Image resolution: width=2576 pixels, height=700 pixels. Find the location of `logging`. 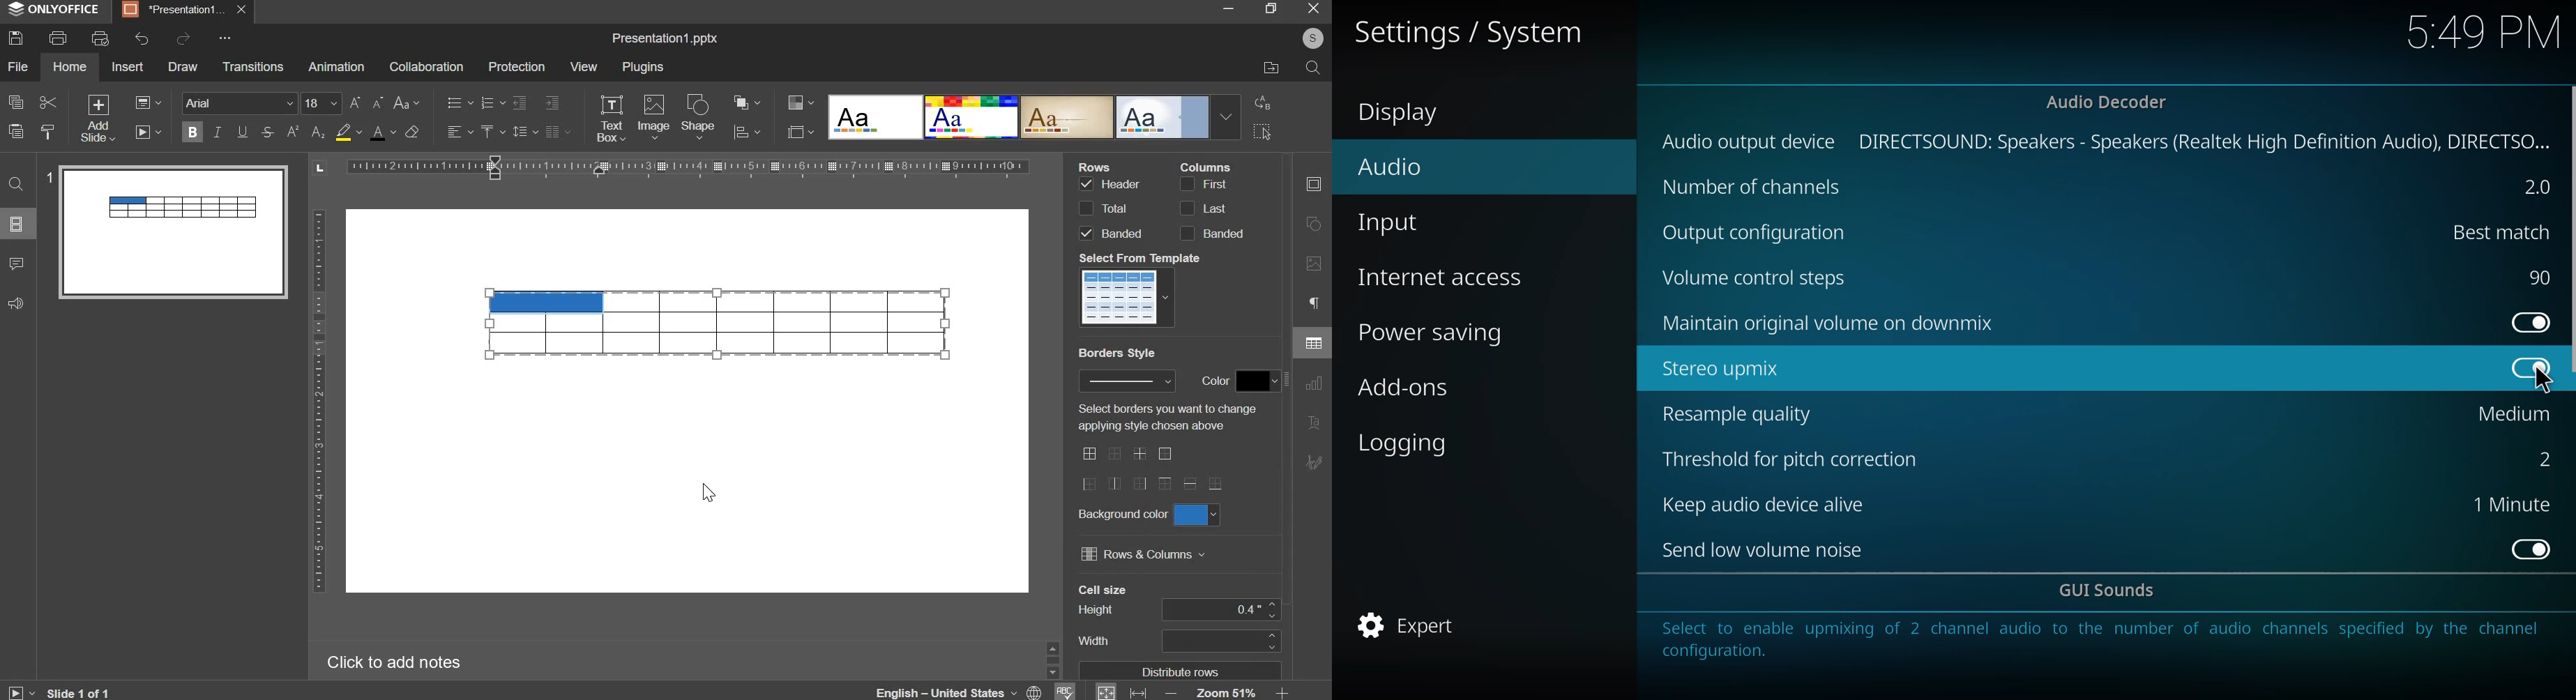

logging is located at coordinates (1411, 443).